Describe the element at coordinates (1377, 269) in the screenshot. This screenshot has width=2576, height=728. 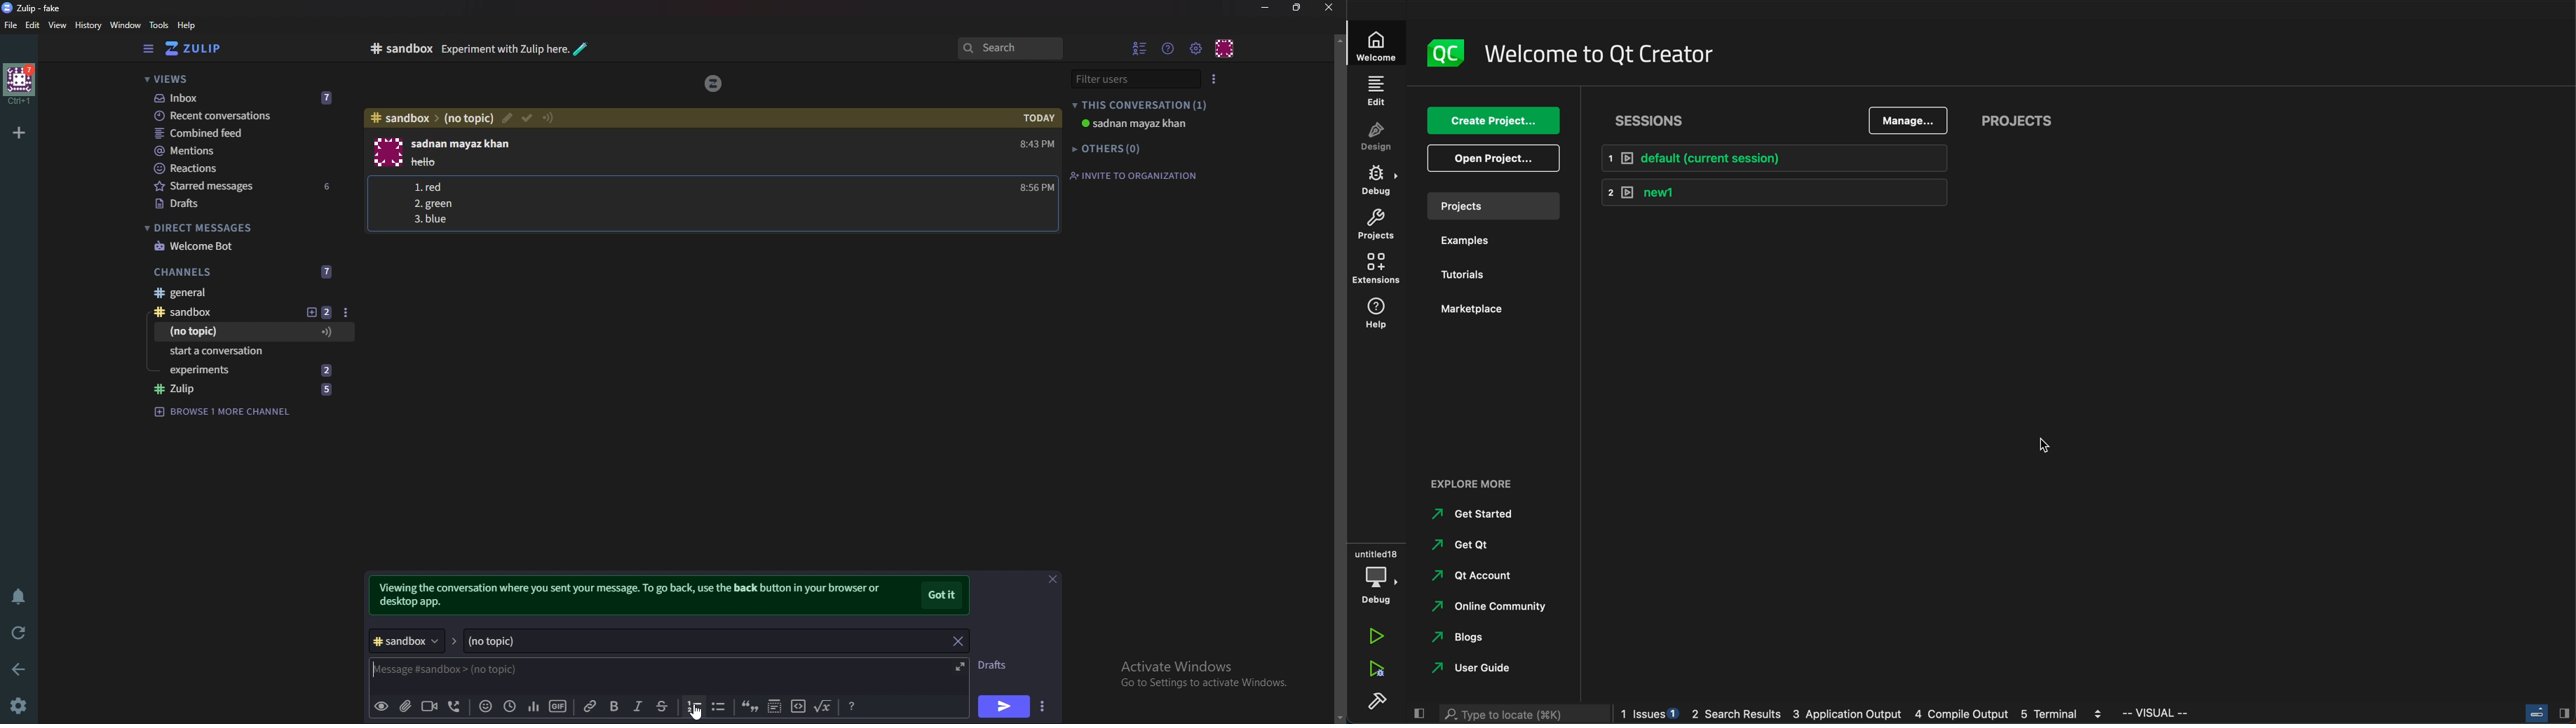
I see `extensions` at that location.